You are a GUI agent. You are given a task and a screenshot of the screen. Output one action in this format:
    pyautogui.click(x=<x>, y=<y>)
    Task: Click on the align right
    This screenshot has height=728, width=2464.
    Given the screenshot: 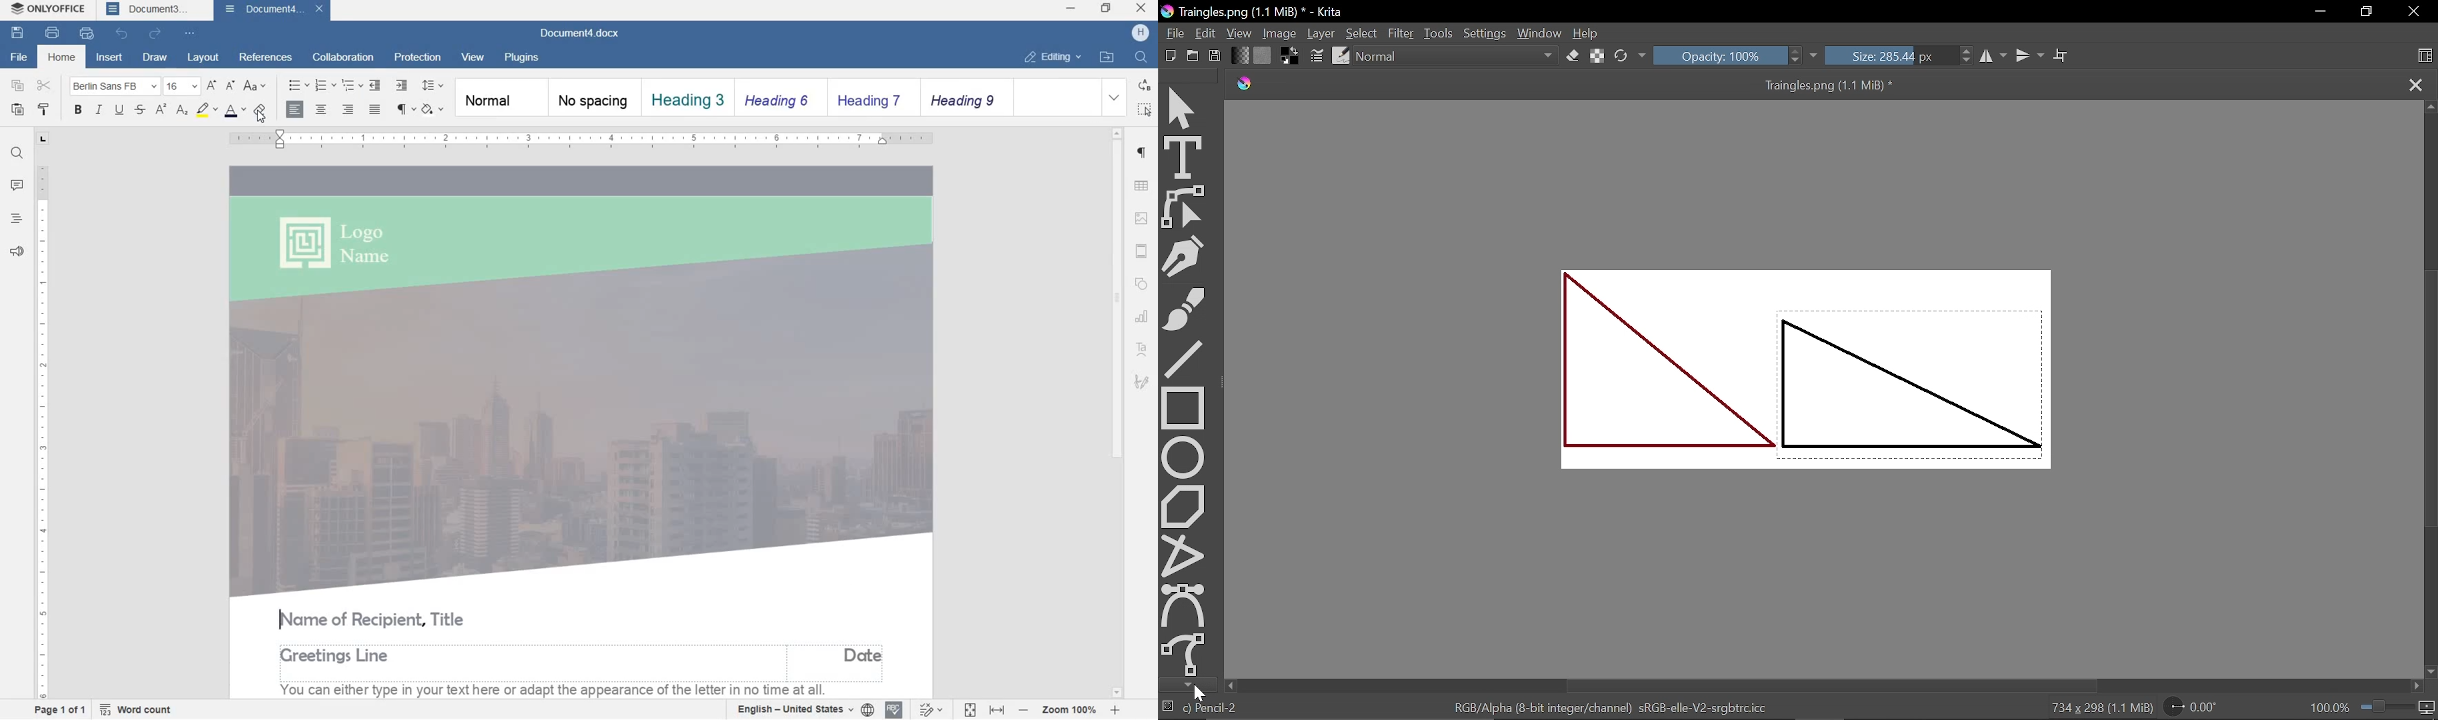 What is the action you would take?
    pyautogui.click(x=348, y=110)
    